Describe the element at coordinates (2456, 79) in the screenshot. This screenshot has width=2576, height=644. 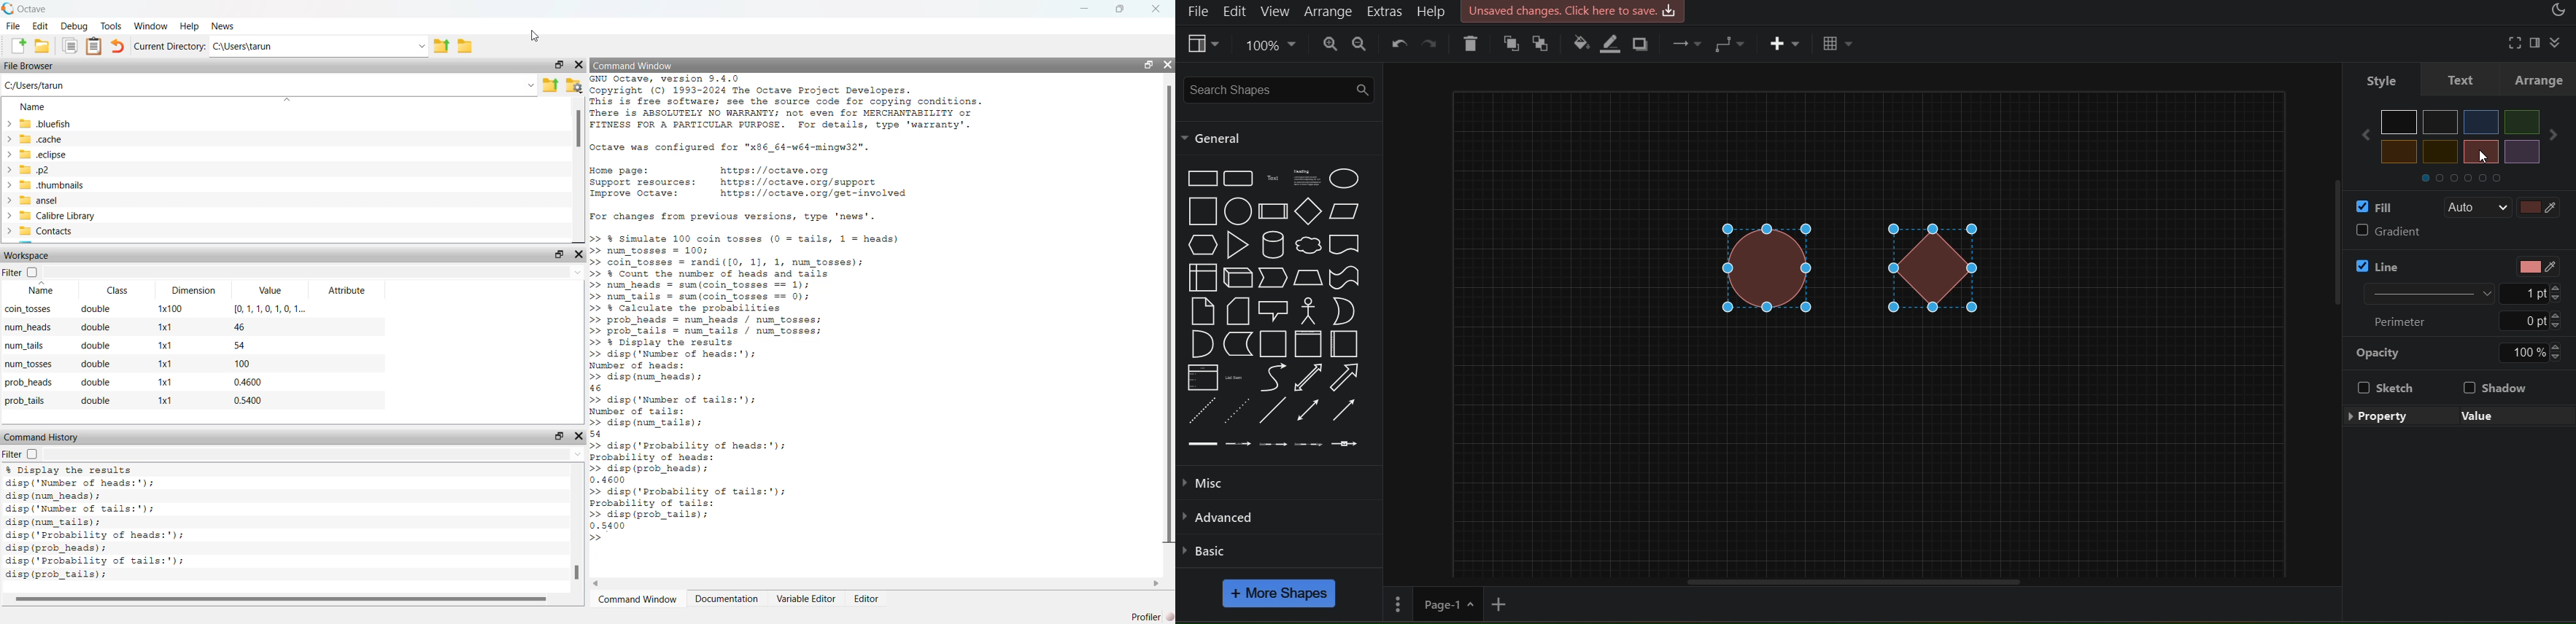
I see `text` at that location.